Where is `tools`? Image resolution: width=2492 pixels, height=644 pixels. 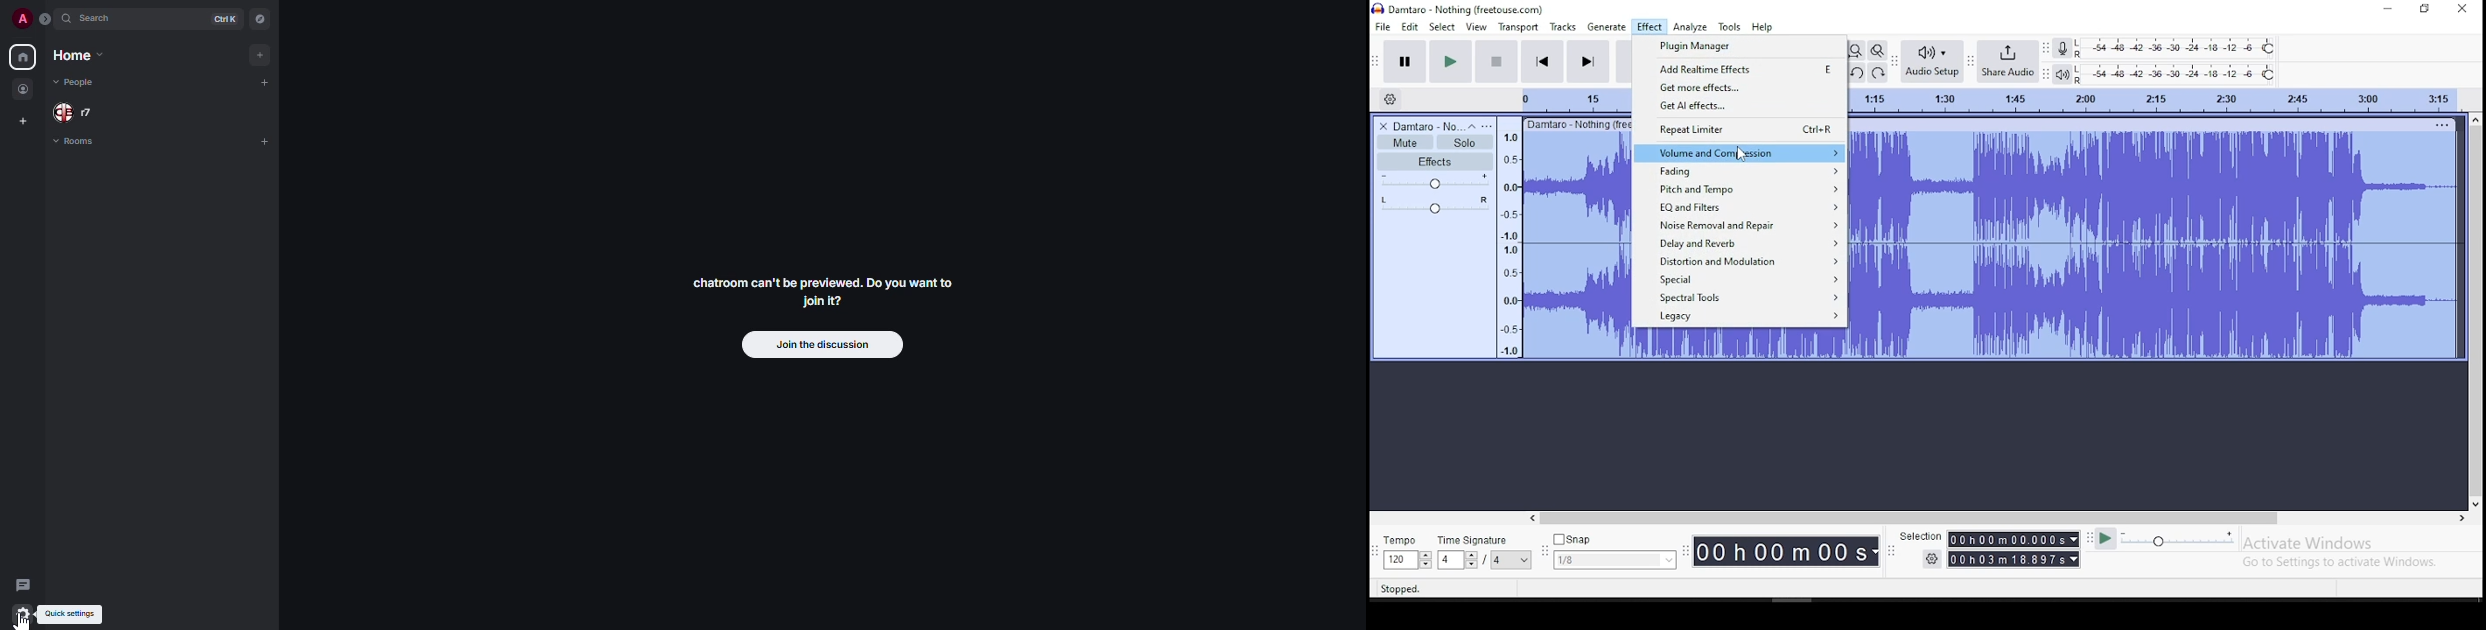
tools is located at coordinates (1730, 26).